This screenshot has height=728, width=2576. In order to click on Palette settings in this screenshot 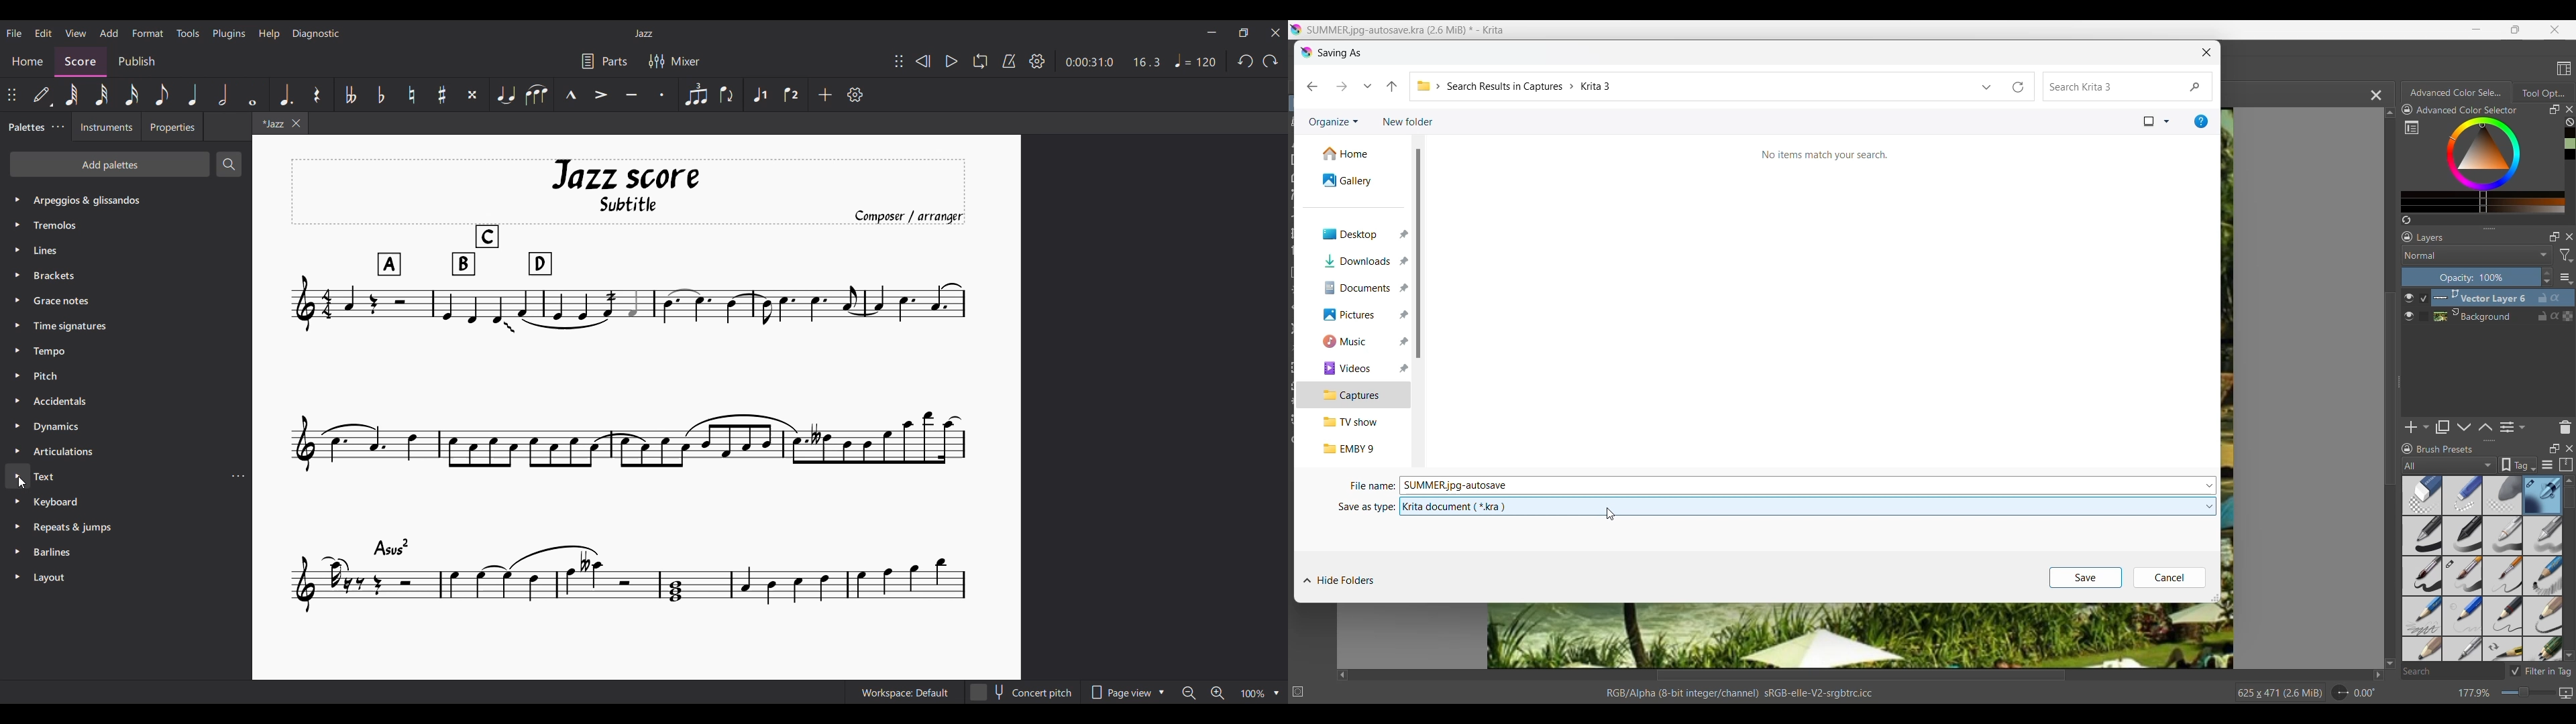, I will do `click(58, 127)`.